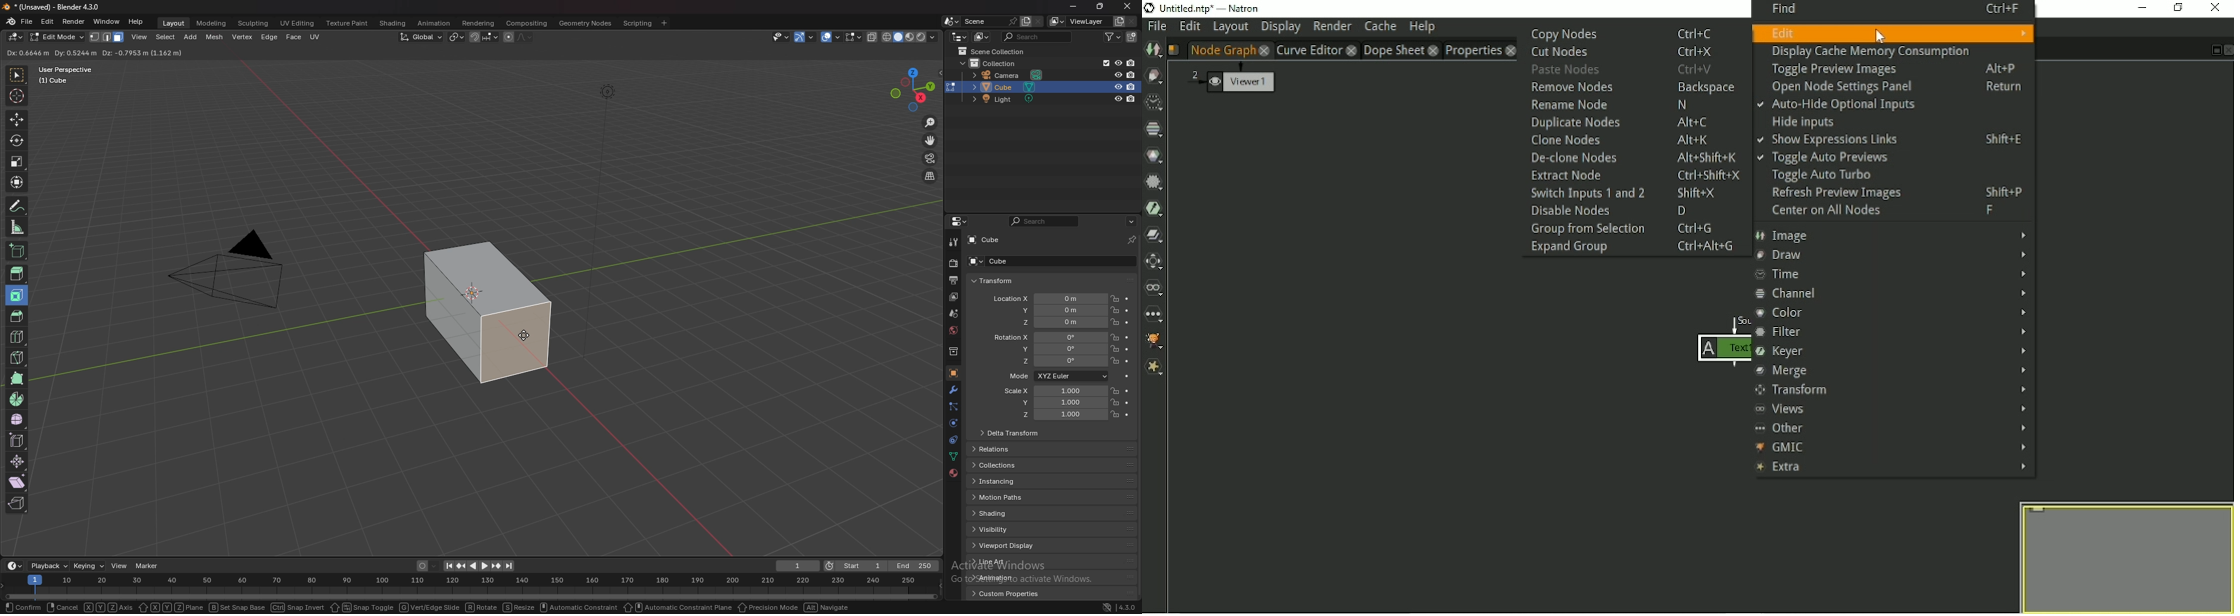  I want to click on rip region, so click(16, 503).